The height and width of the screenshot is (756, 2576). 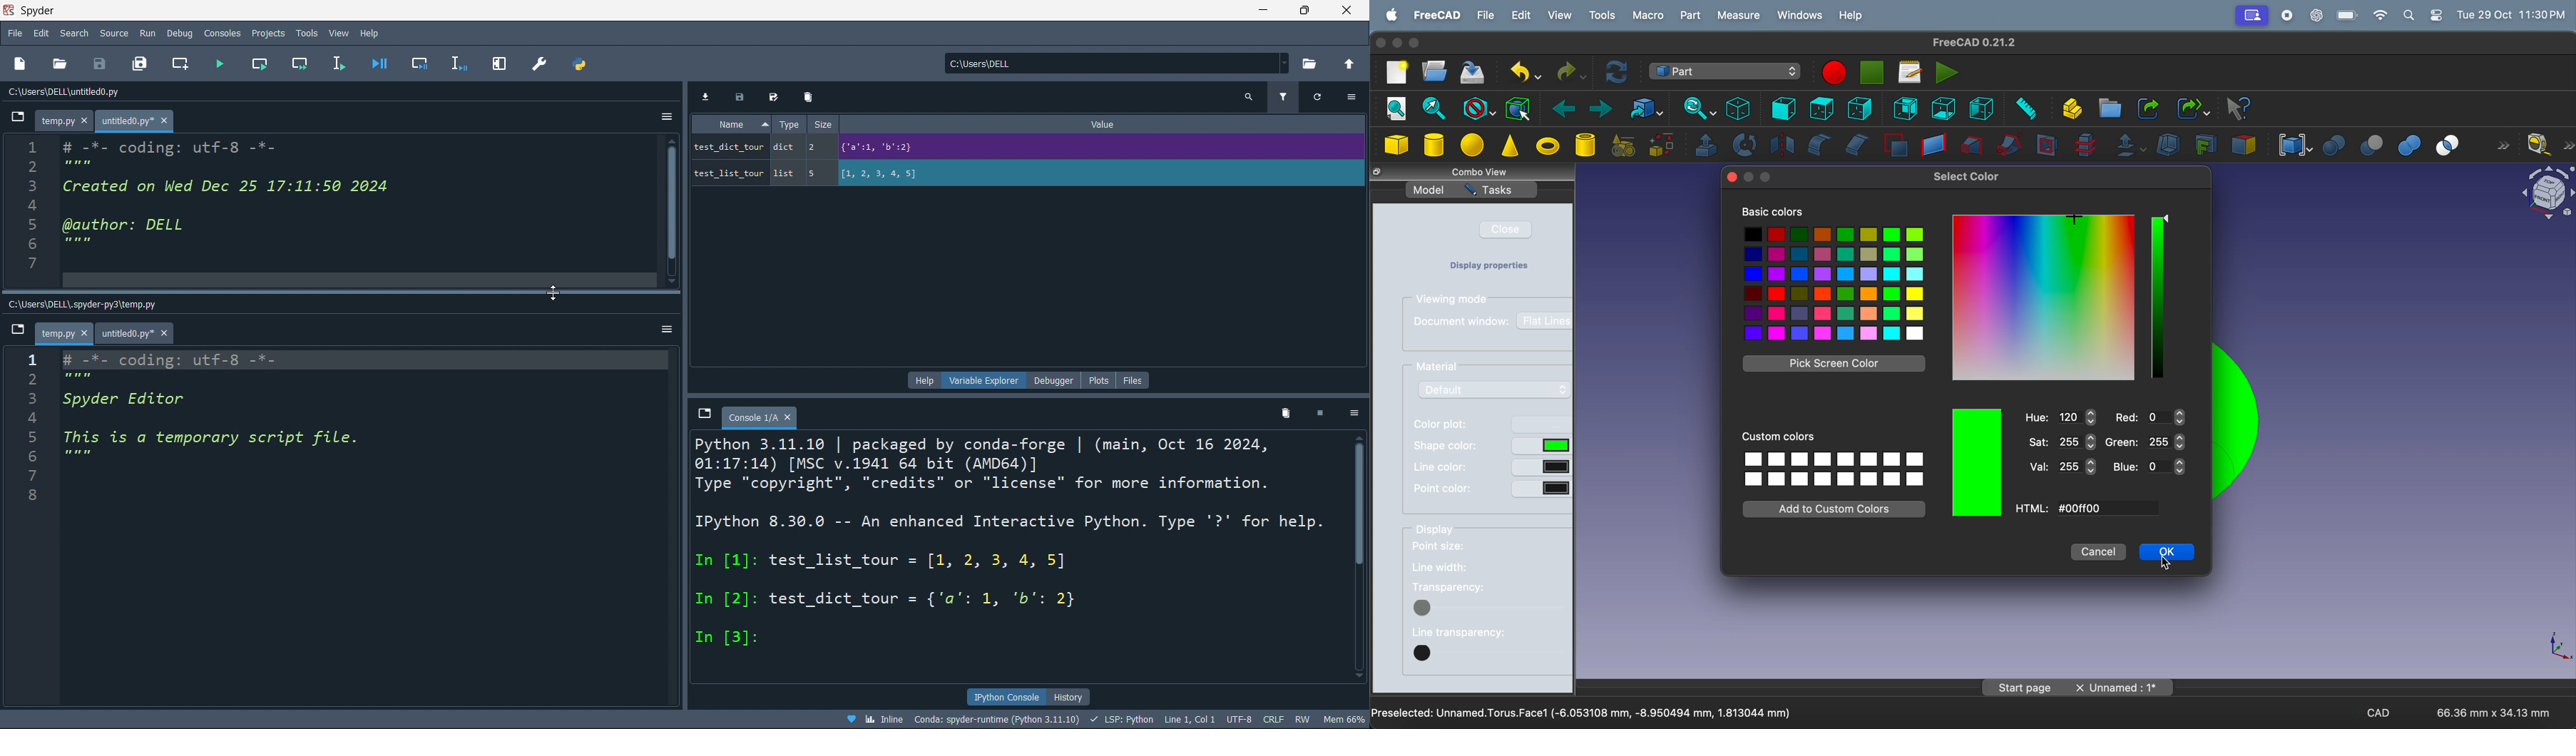 I want to click on forward , so click(x=1597, y=108).